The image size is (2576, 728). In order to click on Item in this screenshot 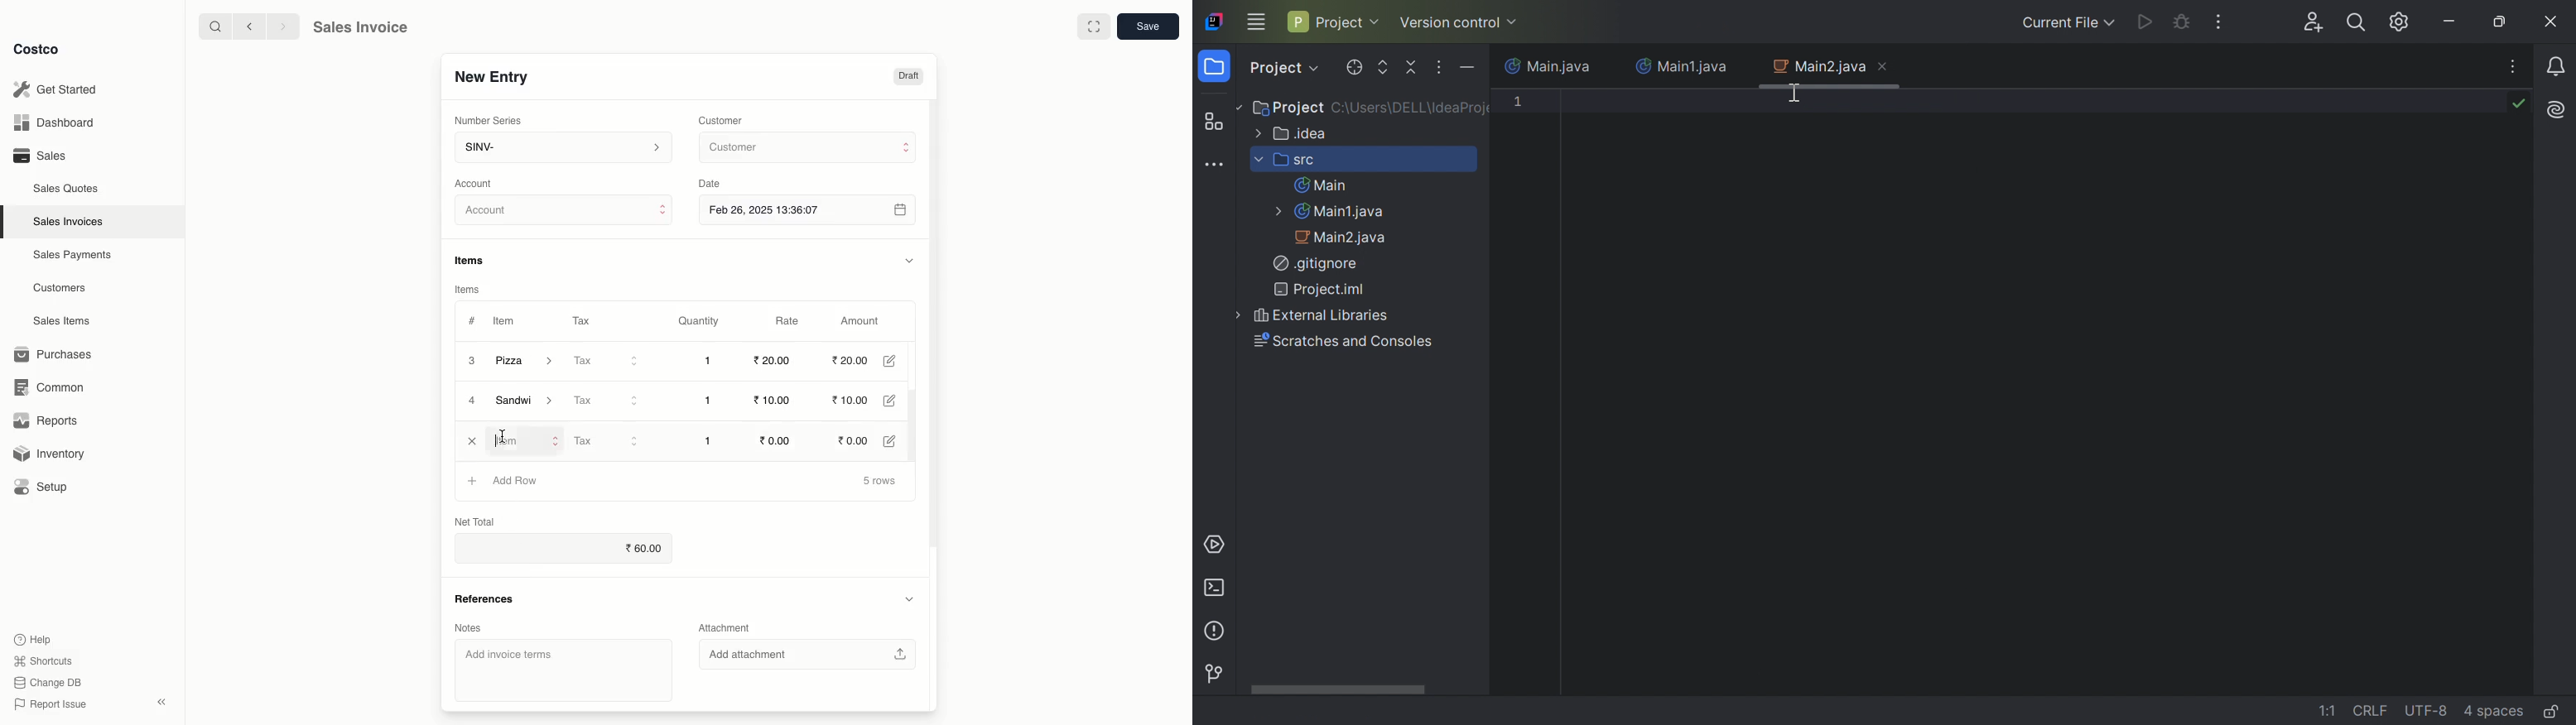, I will do `click(526, 440)`.